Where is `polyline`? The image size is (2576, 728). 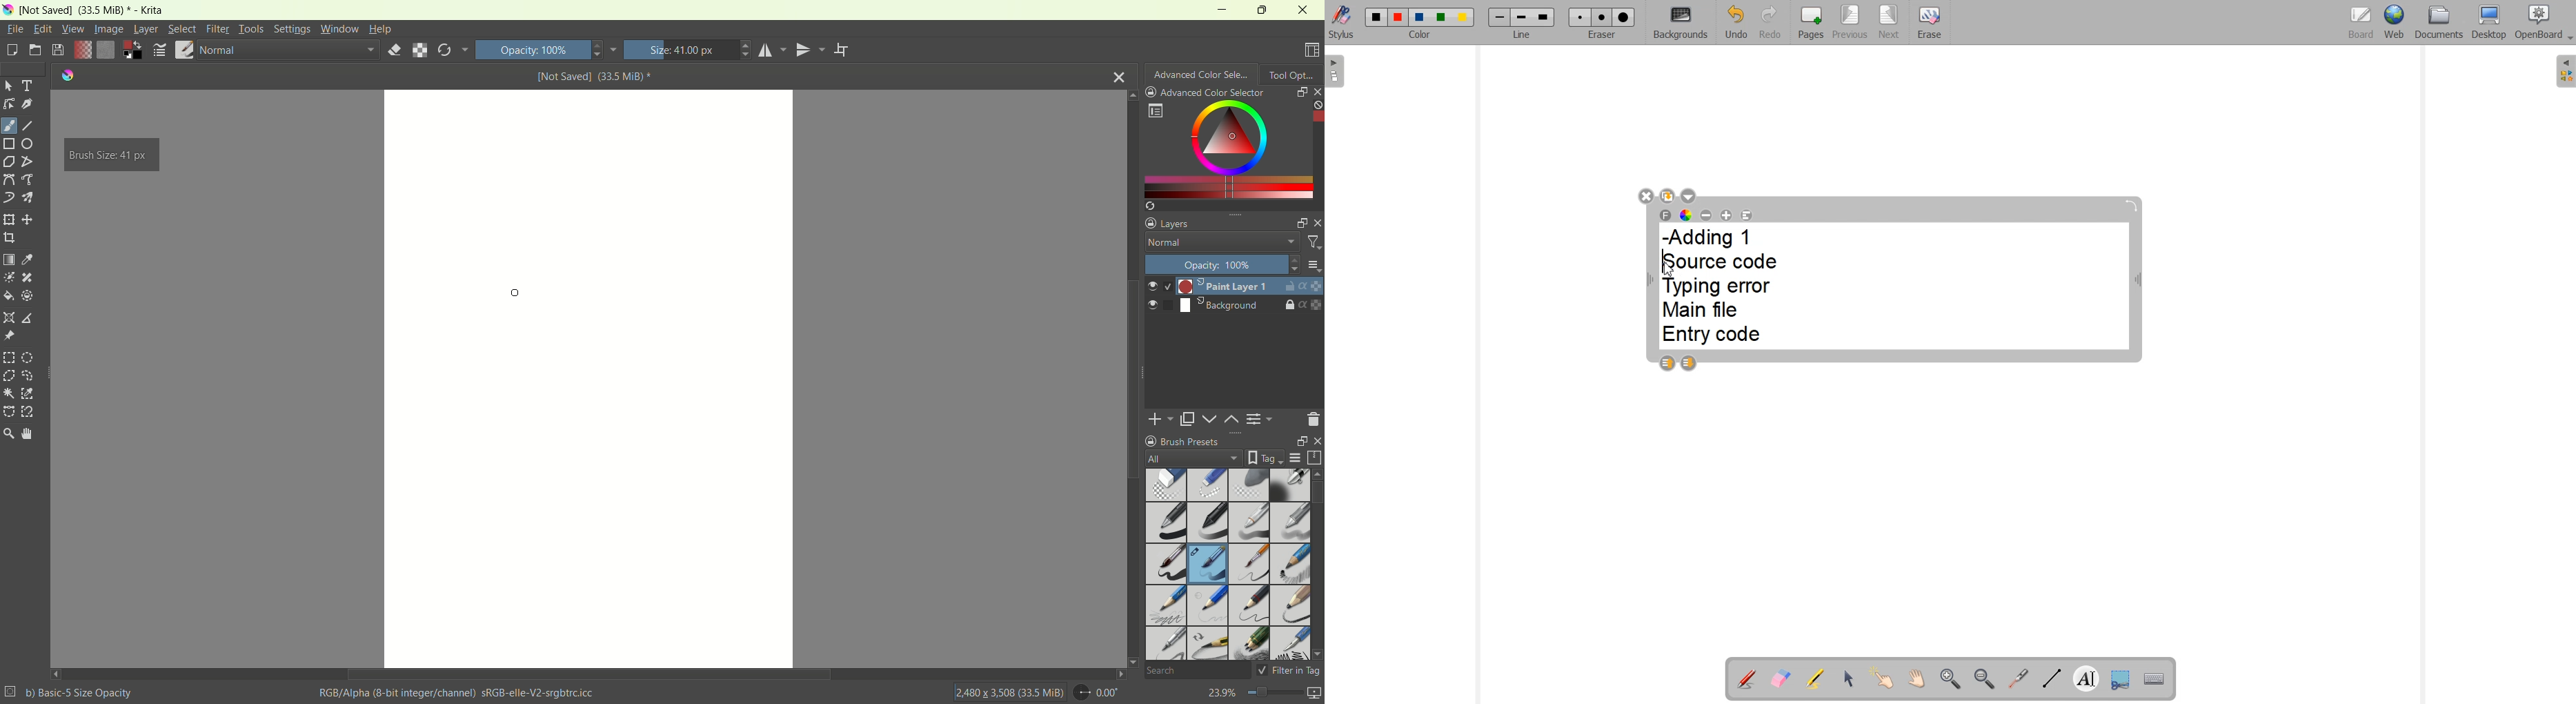 polyline is located at coordinates (28, 161).